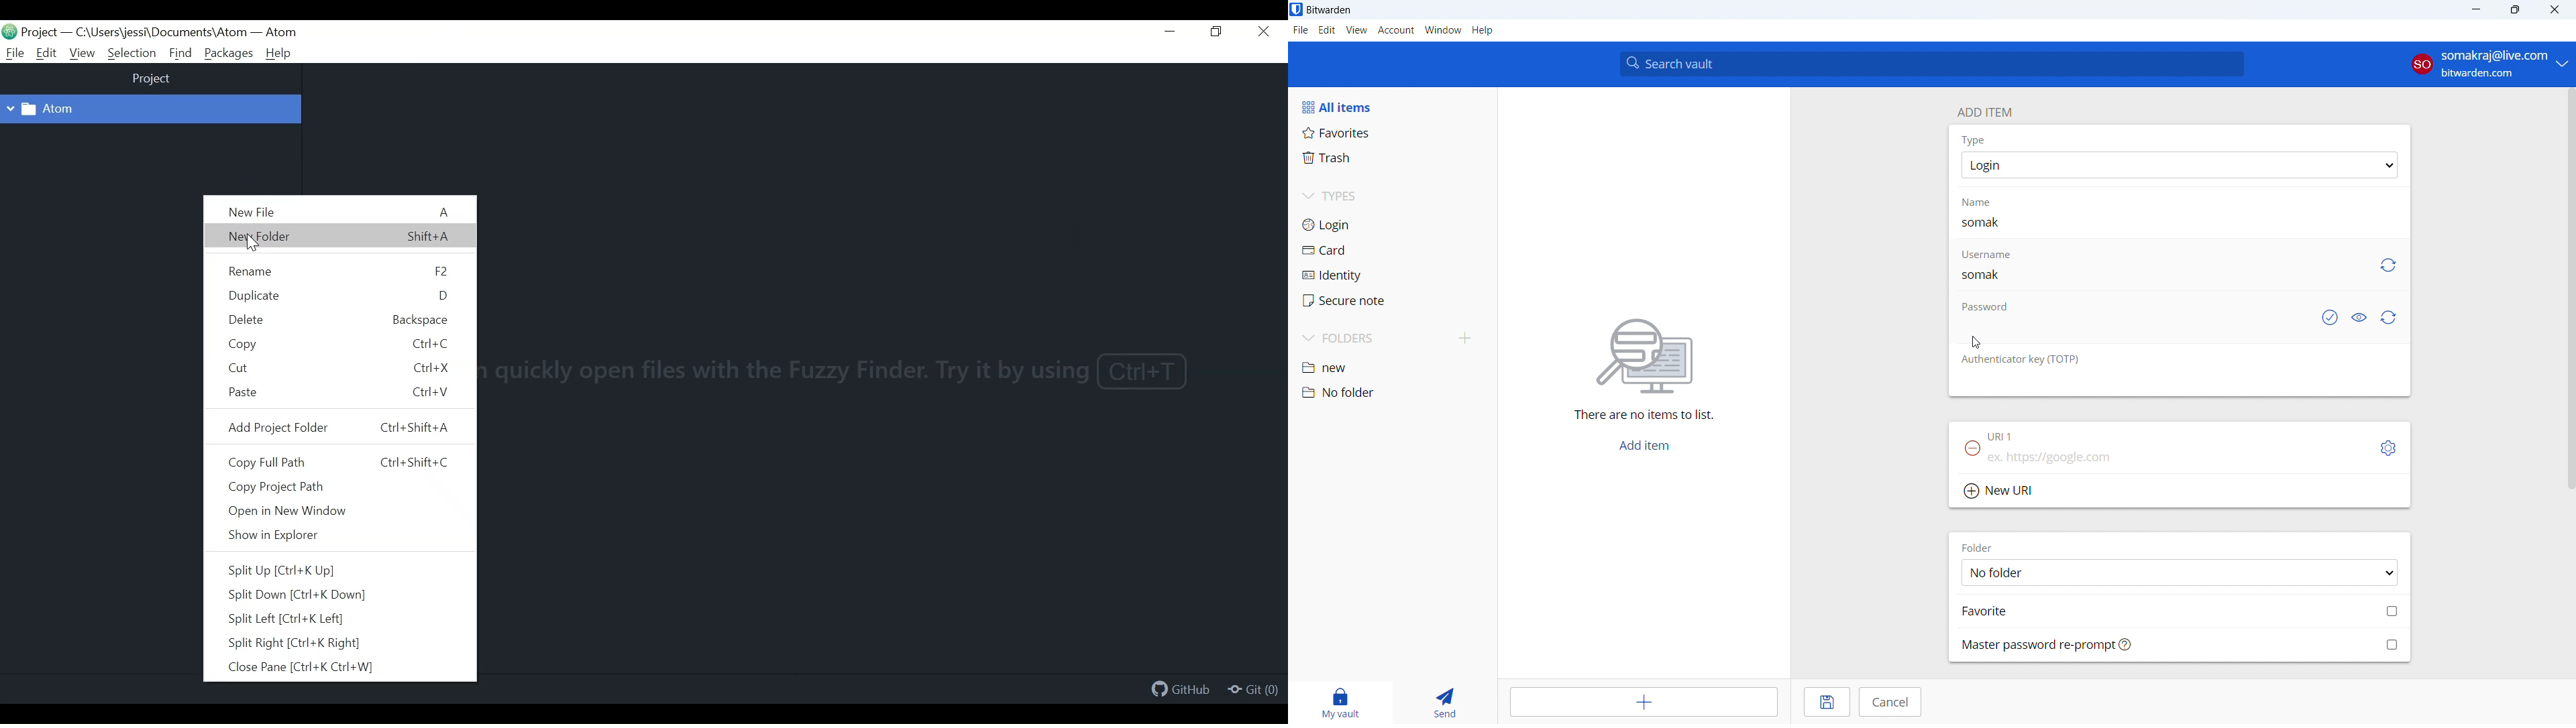 This screenshot has width=2576, height=728. Describe the element at coordinates (443, 213) in the screenshot. I see `A` at that location.